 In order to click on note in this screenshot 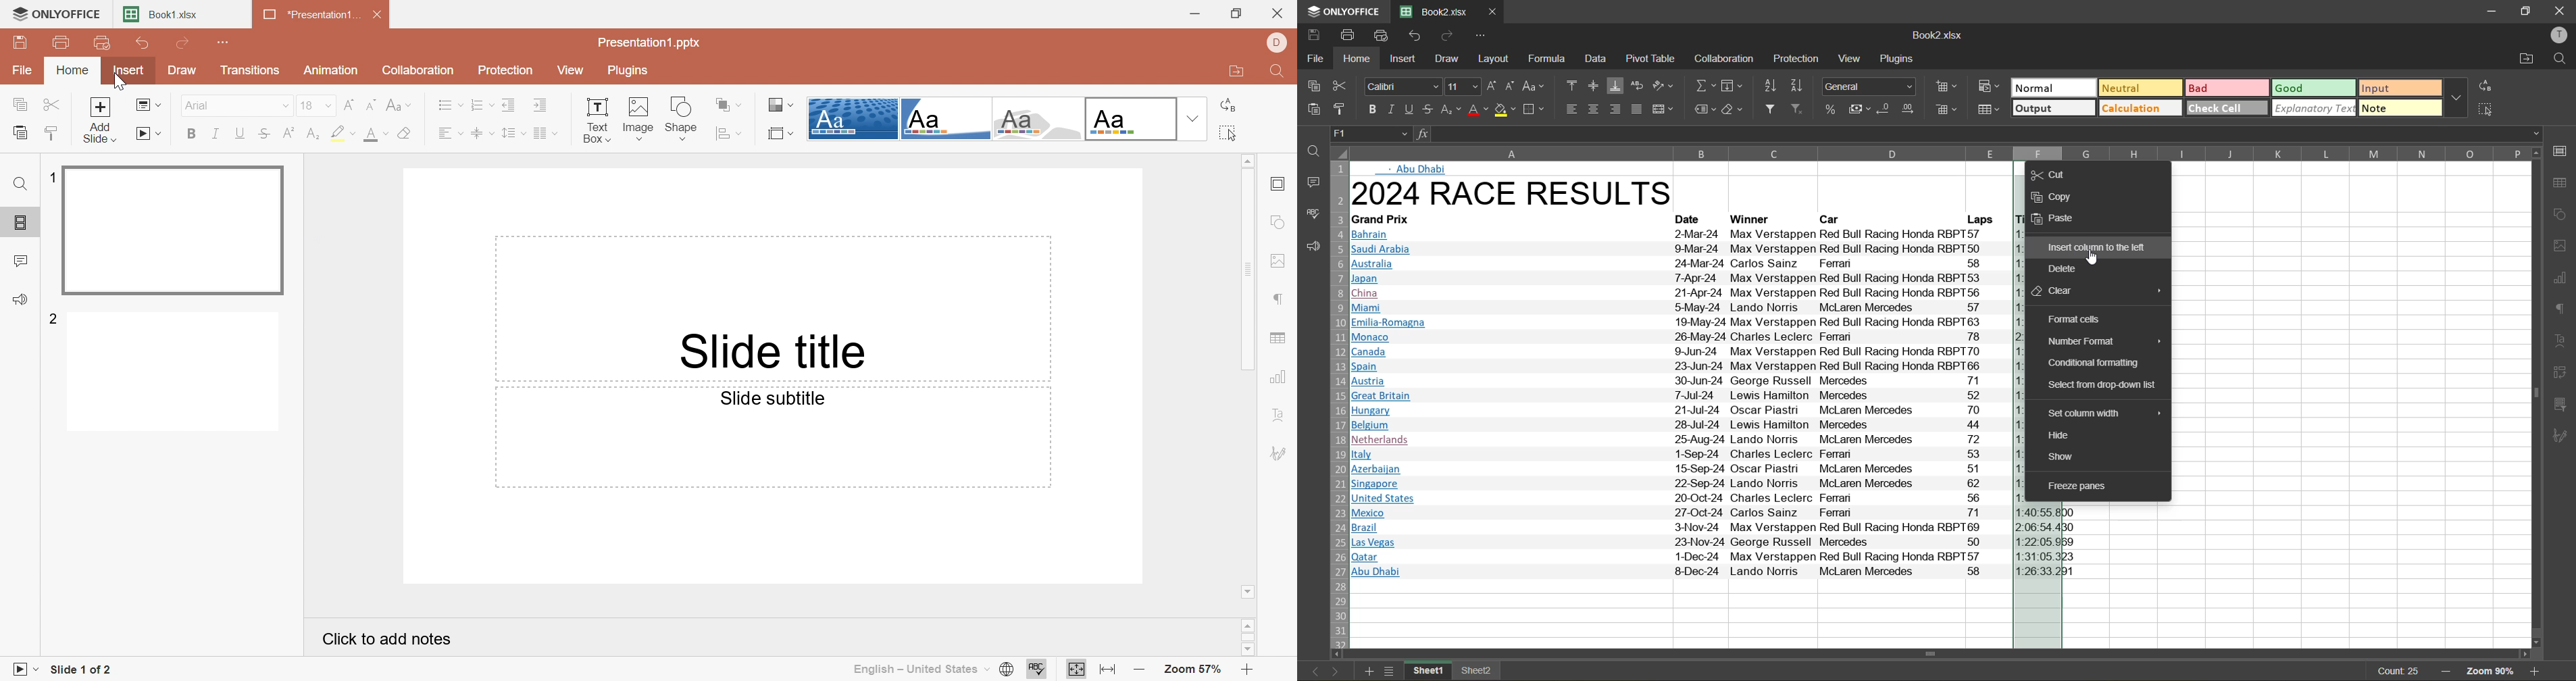, I will do `click(2401, 109)`.